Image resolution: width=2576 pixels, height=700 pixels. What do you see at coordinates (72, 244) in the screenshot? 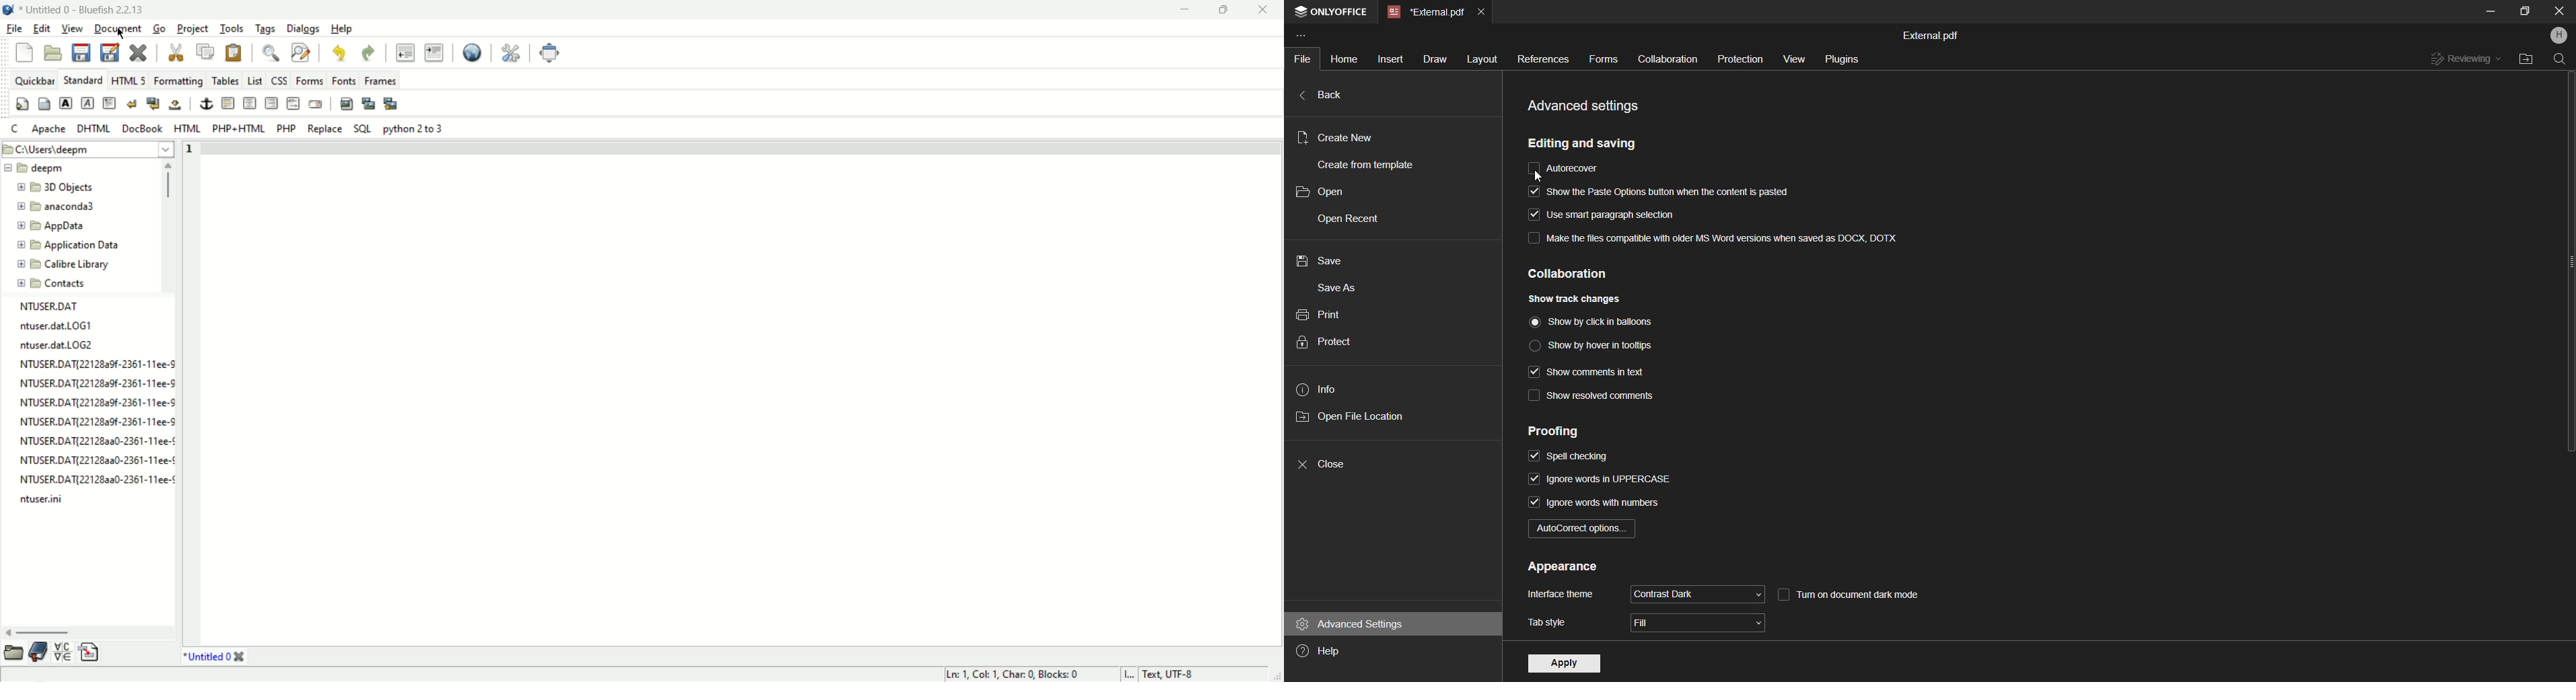
I see `folder name` at bounding box center [72, 244].